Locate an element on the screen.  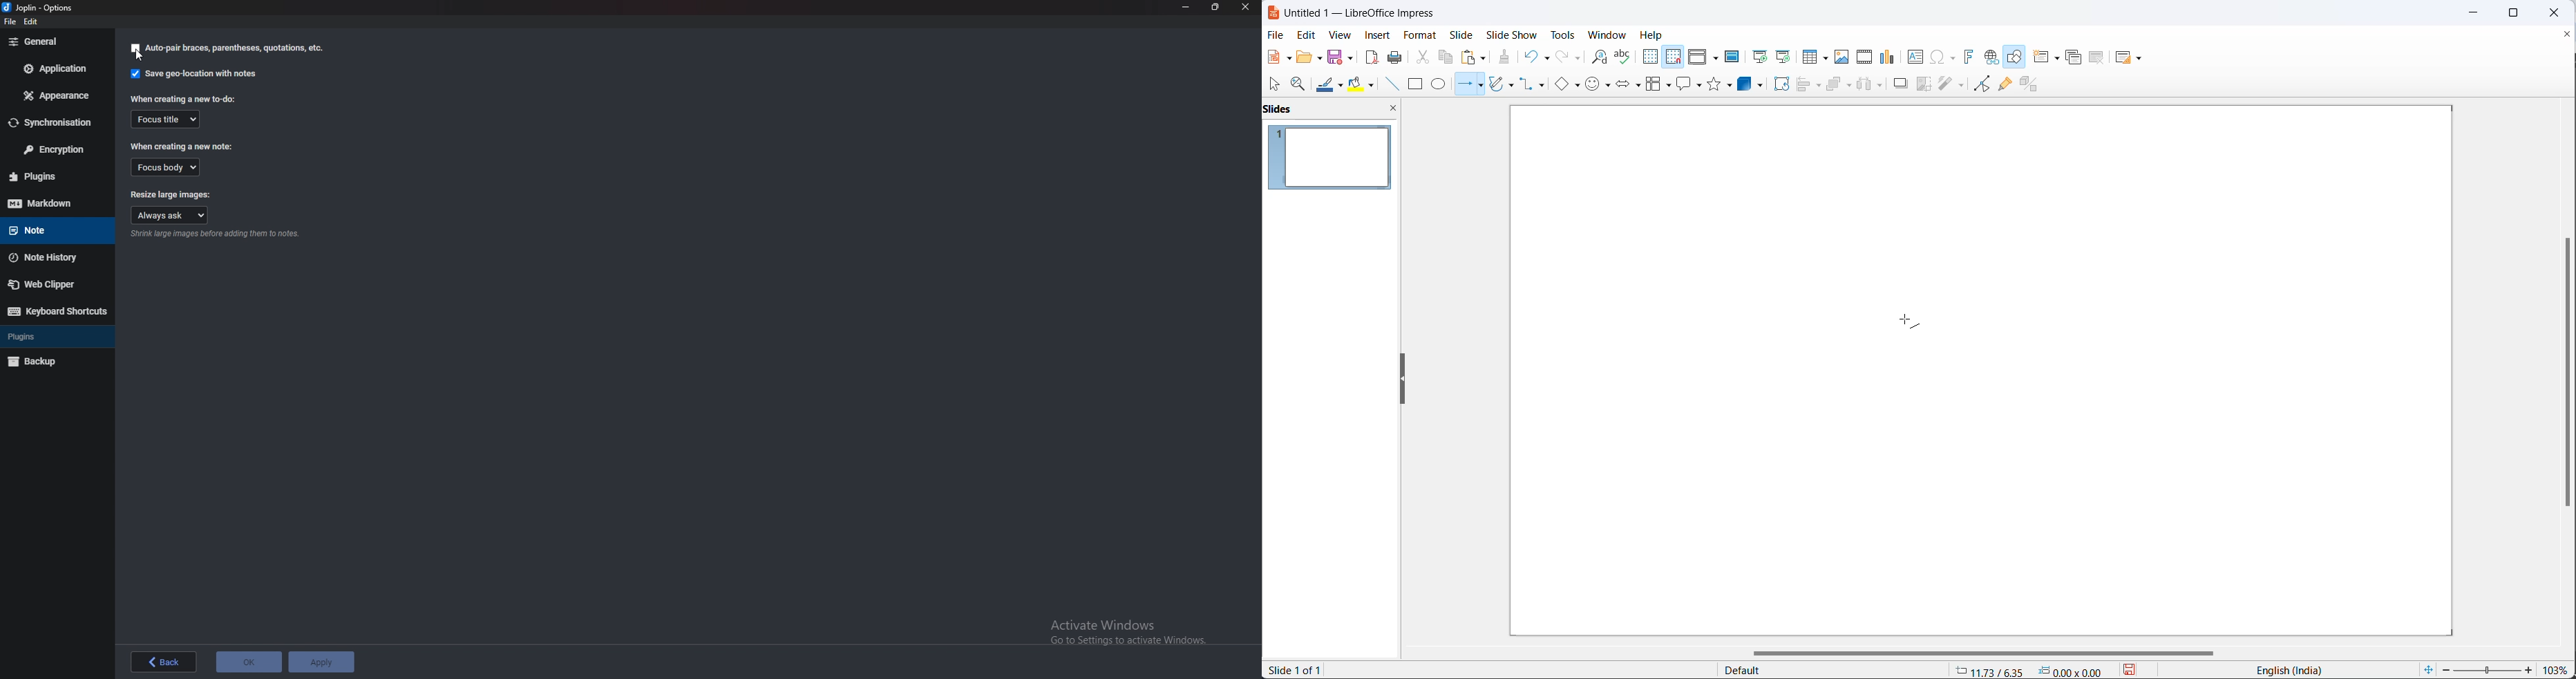
slide is located at coordinates (1462, 35).